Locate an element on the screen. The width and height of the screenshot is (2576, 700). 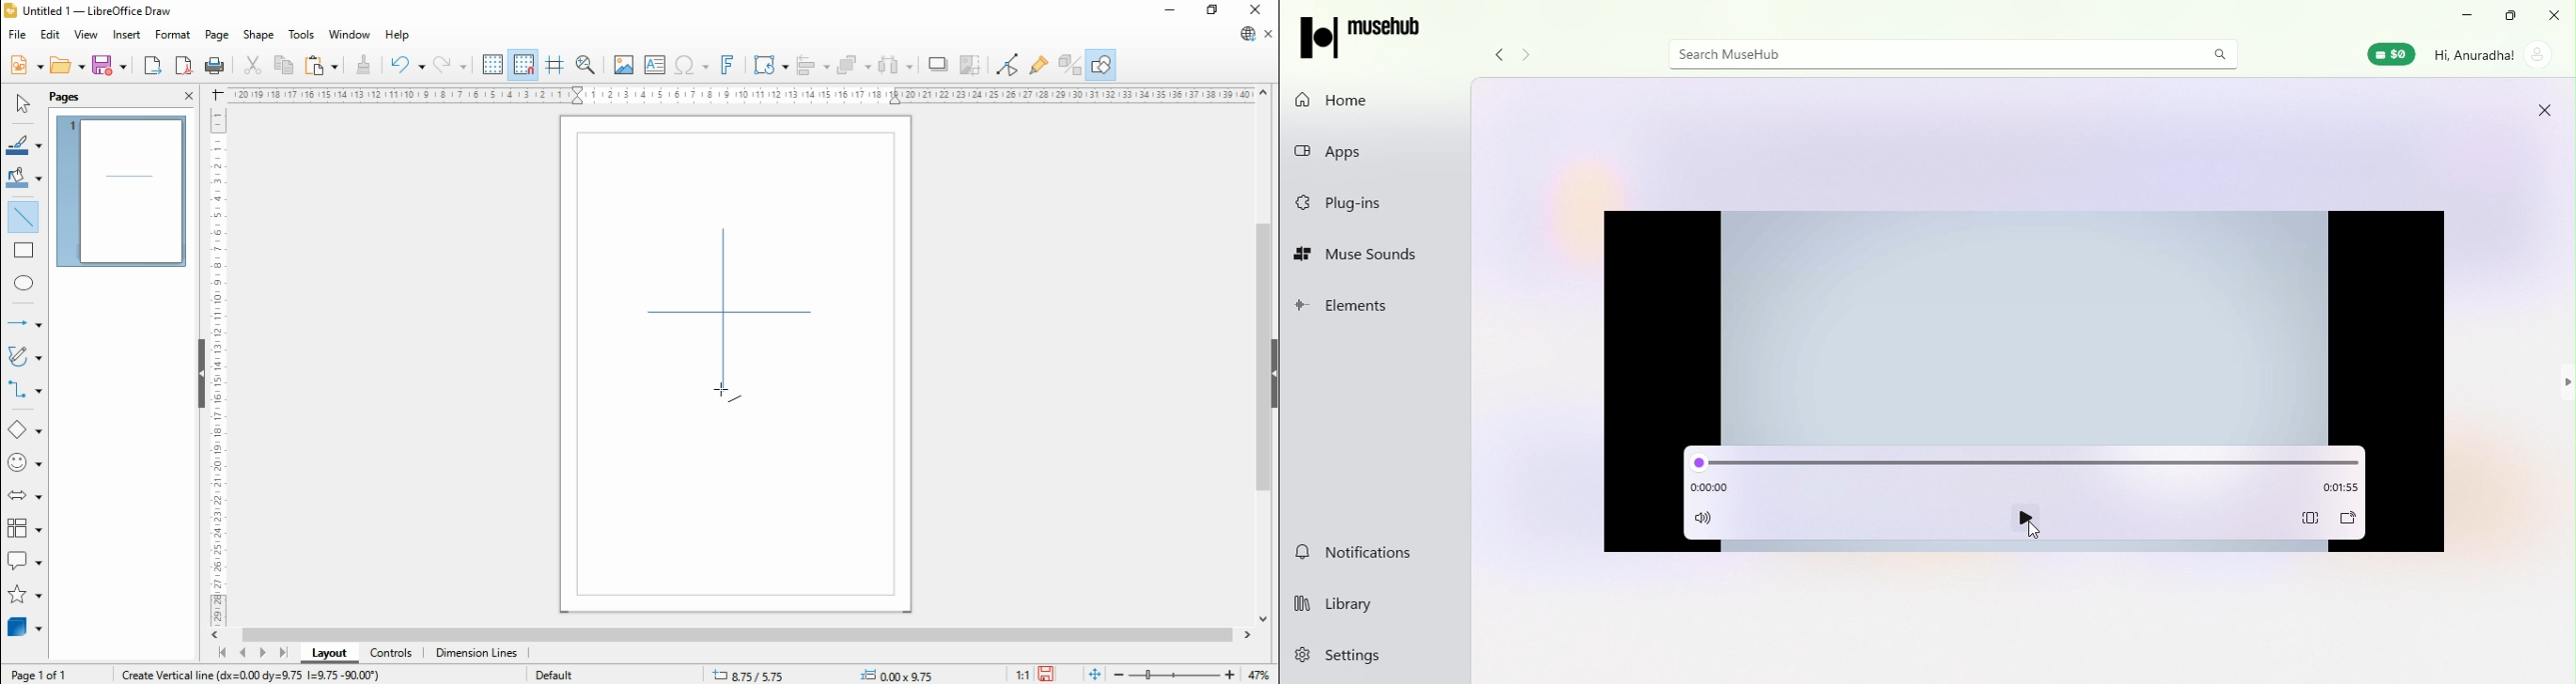
pan and zoom is located at coordinates (586, 64).